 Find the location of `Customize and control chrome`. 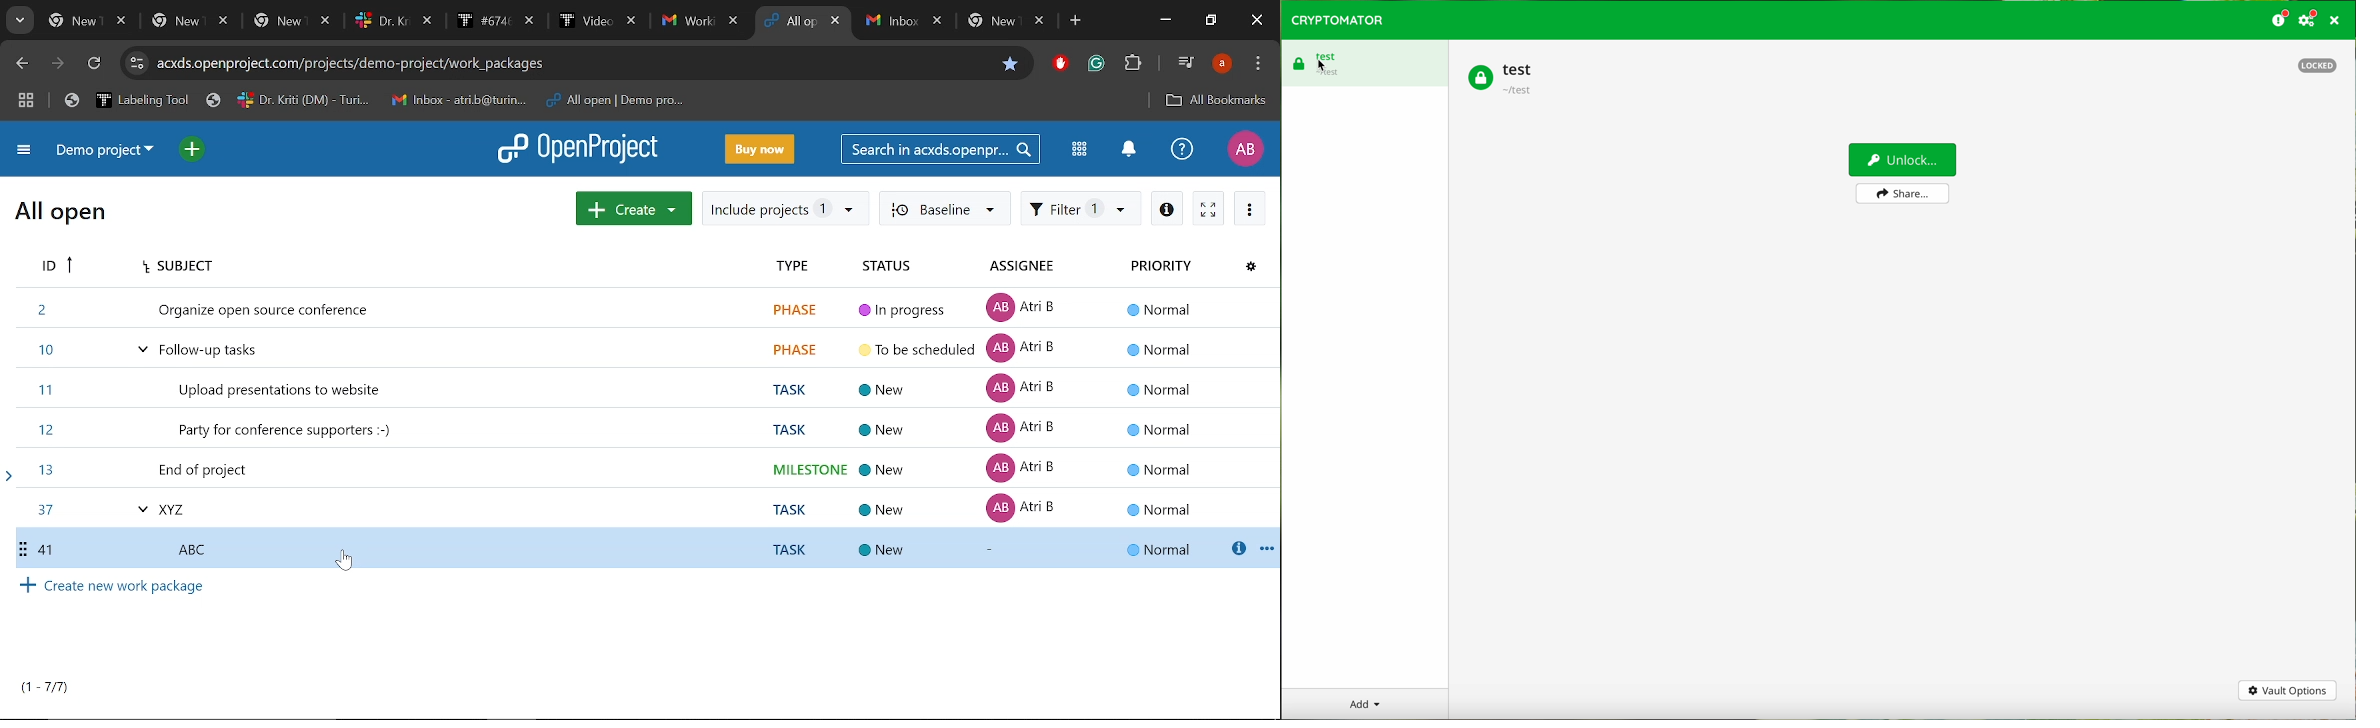

Customize and control chrome is located at coordinates (1258, 63).